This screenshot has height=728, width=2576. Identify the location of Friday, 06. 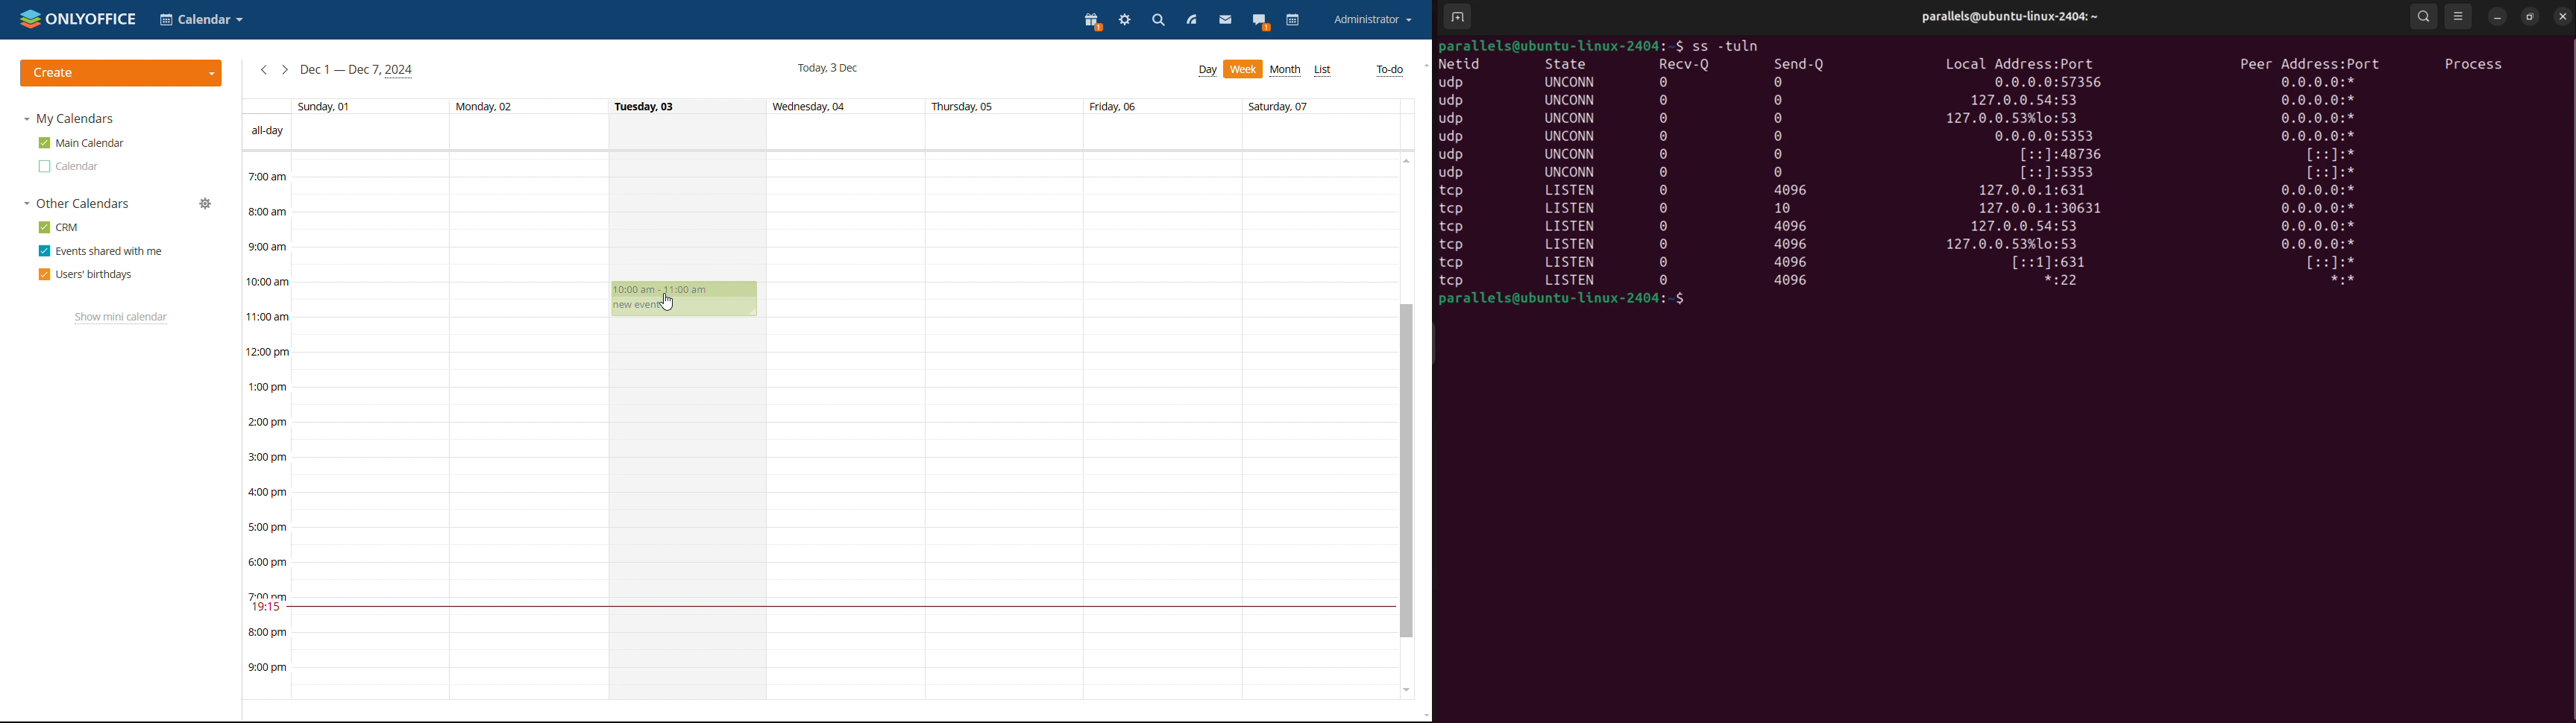
(1116, 106).